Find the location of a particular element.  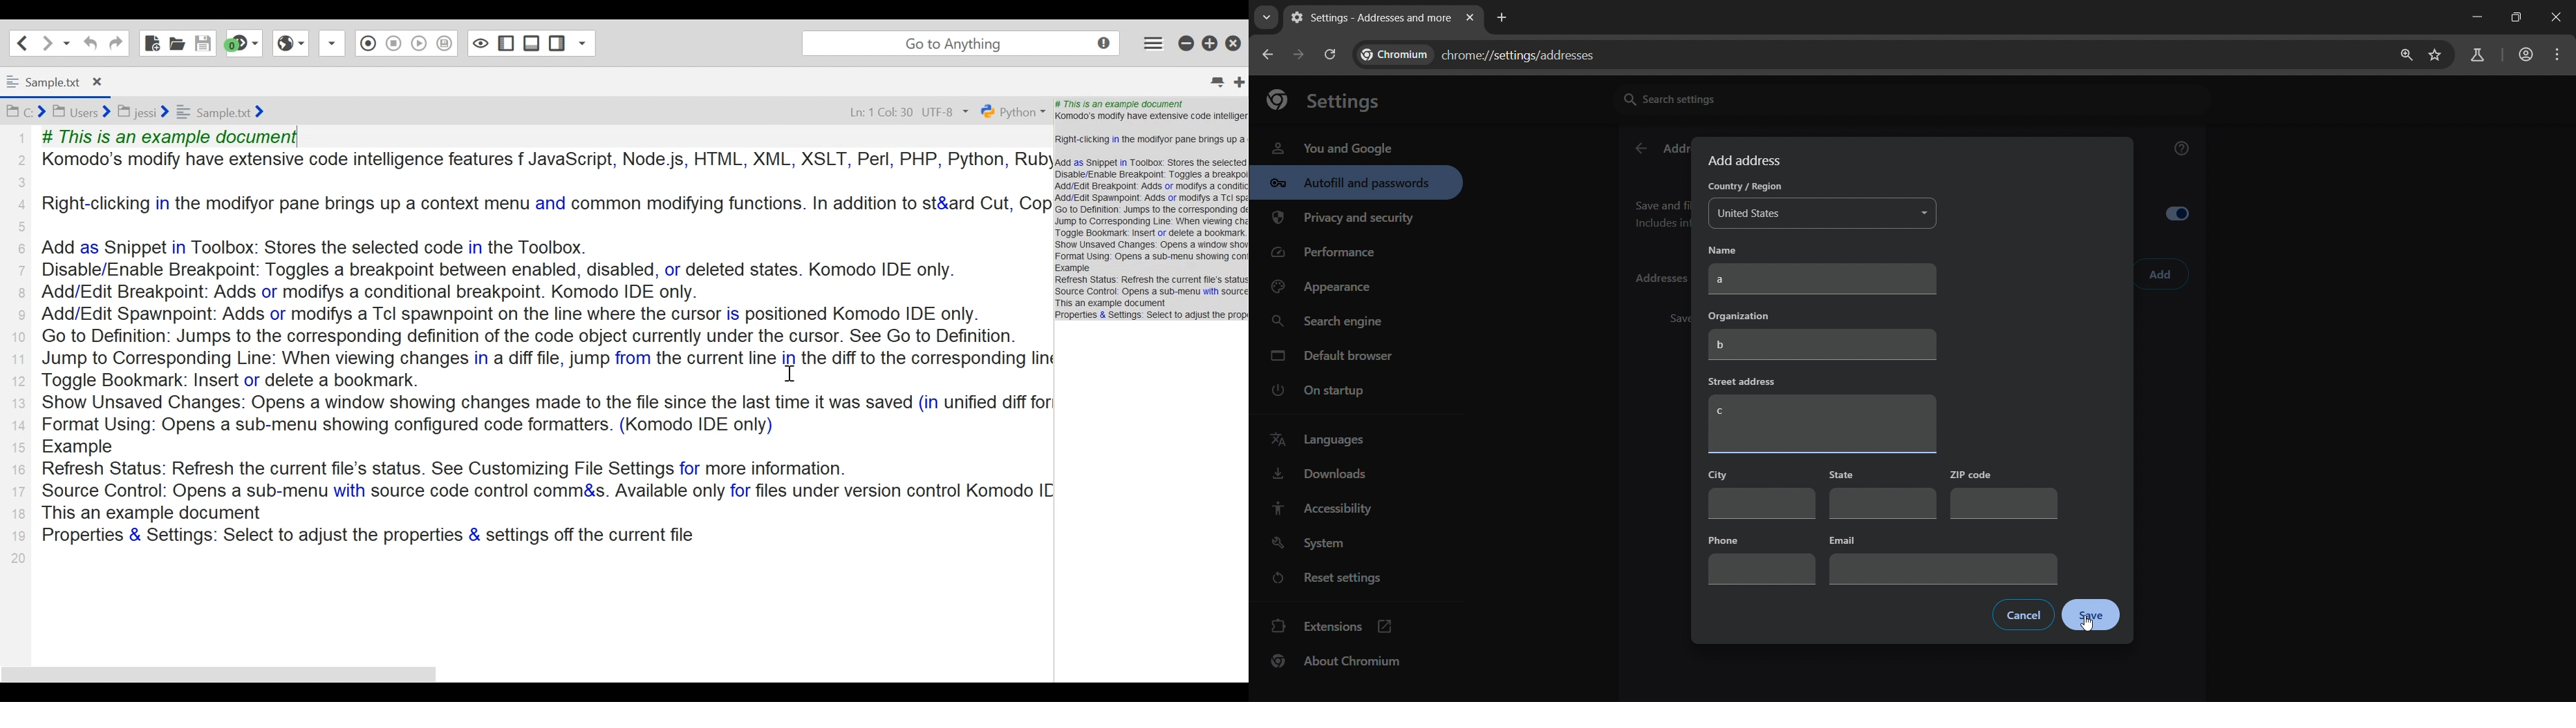

# This is an example document
Komodo's modify have extensive code intellige
Right-clicking in the modifyor pane brings up a
Add as Snippet in Toolbox: Stores the selected
Disable/Enable Breakpoint: Toggles a breakpo
Add/Edit Breakpoint: Adds or modifys a condi
Add/Edit Spawnpoint: Adds or modfys a Tel sp
Go to Definition: Jumps to the corresponding d
Jump to Corresponding Line: When viewing ch
Toggle Bookmark: Insert or delete a bookmark
Show Unsaved Changes: Opens a window sho
Format Using: Opens a sub-menu showing cor
Example
Refresh Status: Refresh the current fie’s statu
Source Control: Opens a sub-menu with sourc
This an example document
Properties & Settings: Select to adjust the prog is located at coordinates (1151, 211).